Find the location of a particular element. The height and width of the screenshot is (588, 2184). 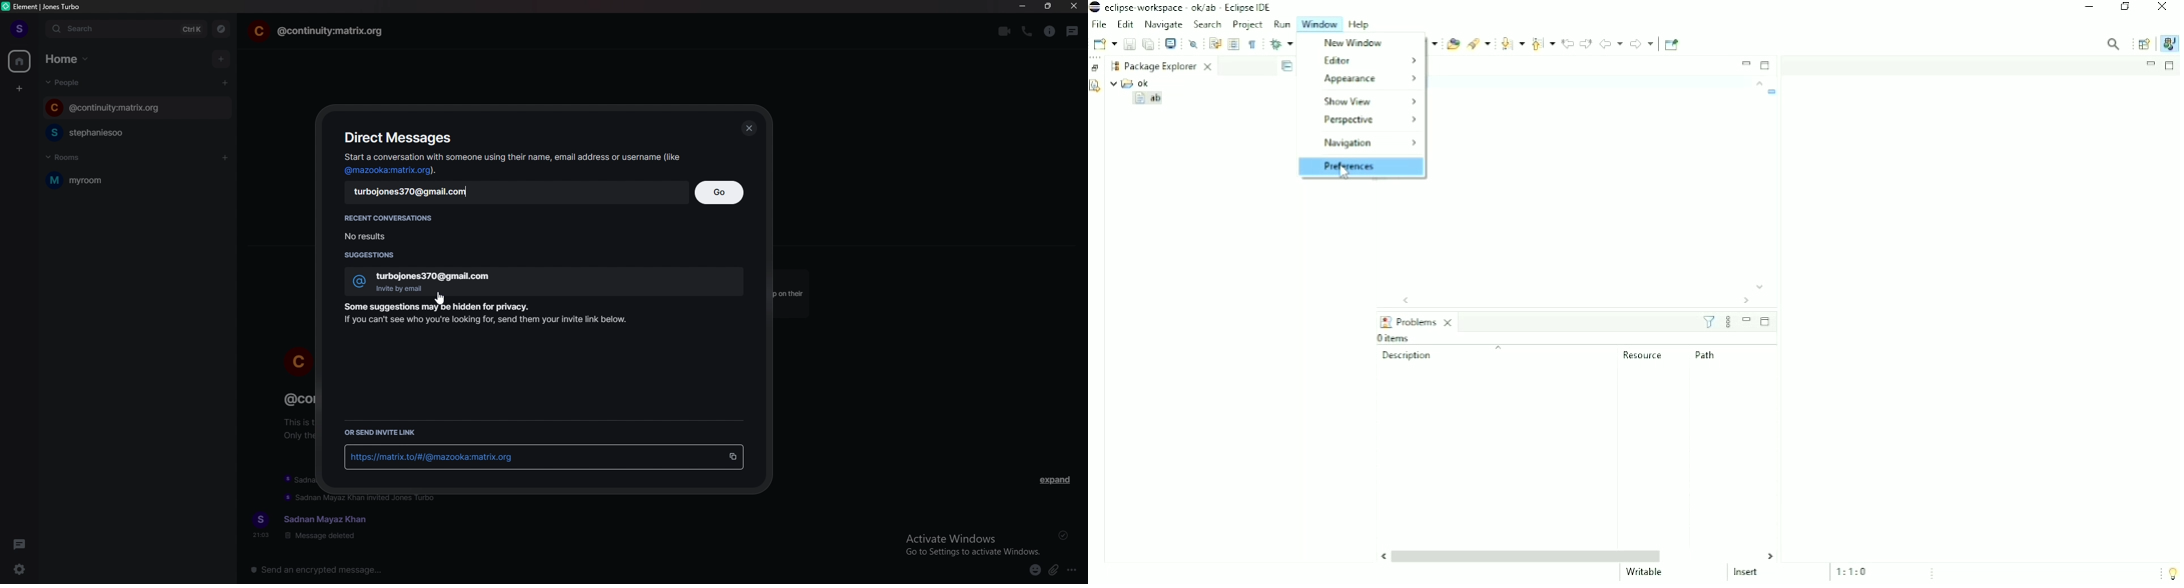

Vertical scrollbar is located at coordinates (1759, 186).